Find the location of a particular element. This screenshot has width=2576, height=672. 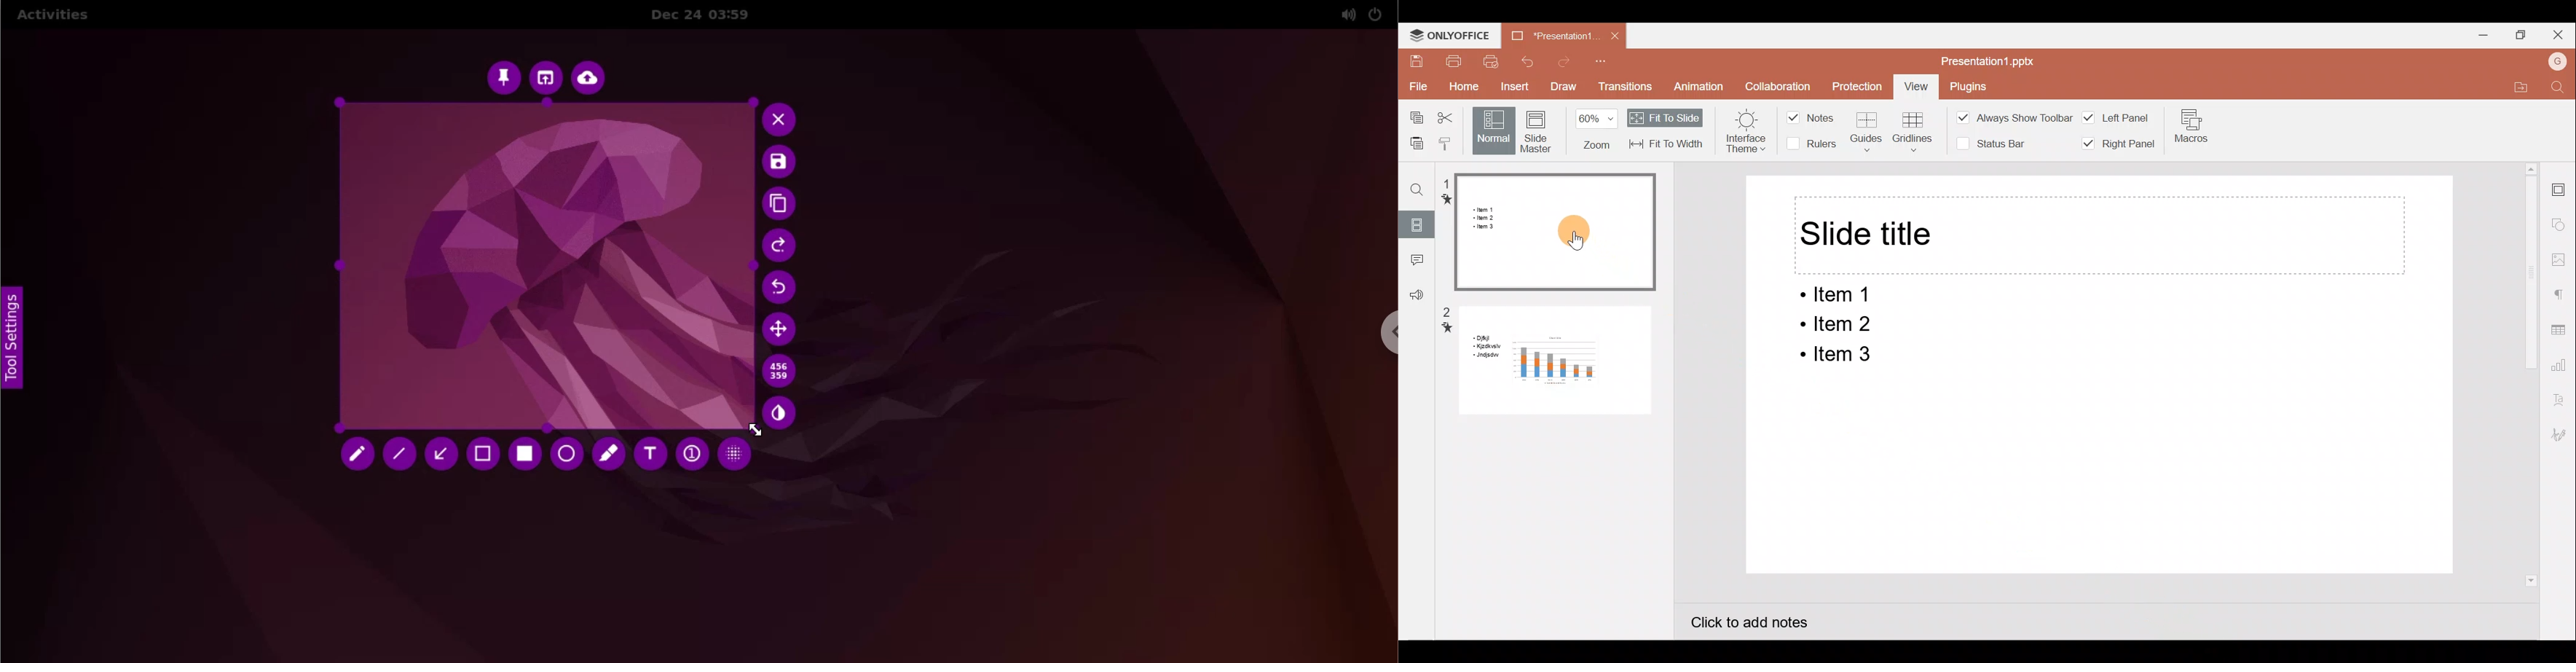

Close document is located at coordinates (1616, 36).